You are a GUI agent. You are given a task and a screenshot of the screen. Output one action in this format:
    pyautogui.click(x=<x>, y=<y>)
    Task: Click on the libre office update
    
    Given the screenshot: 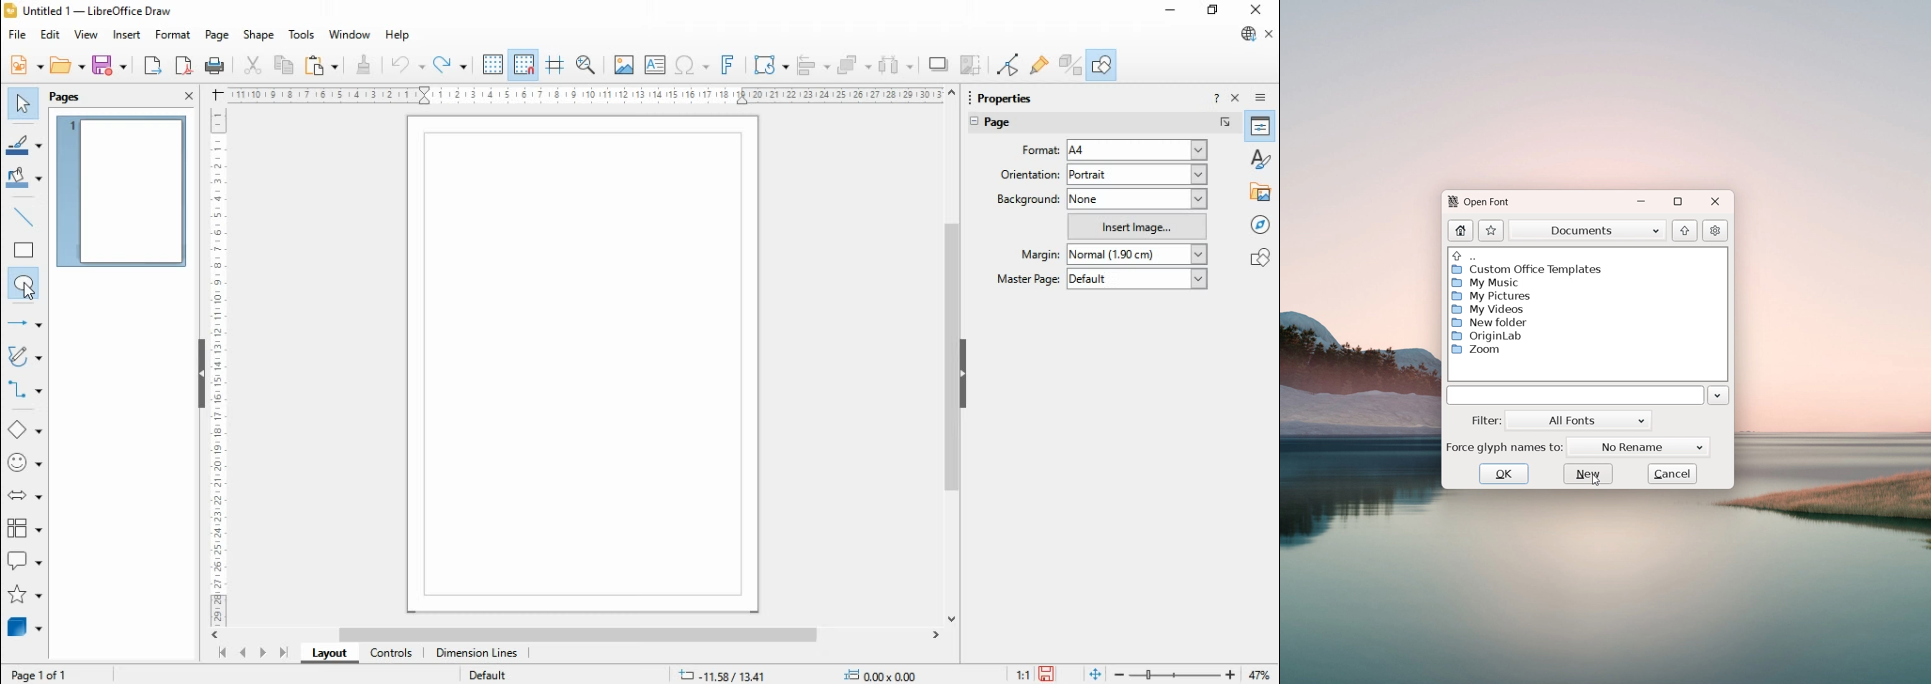 What is the action you would take?
    pyautogui.click(x=1247, y=33)
    